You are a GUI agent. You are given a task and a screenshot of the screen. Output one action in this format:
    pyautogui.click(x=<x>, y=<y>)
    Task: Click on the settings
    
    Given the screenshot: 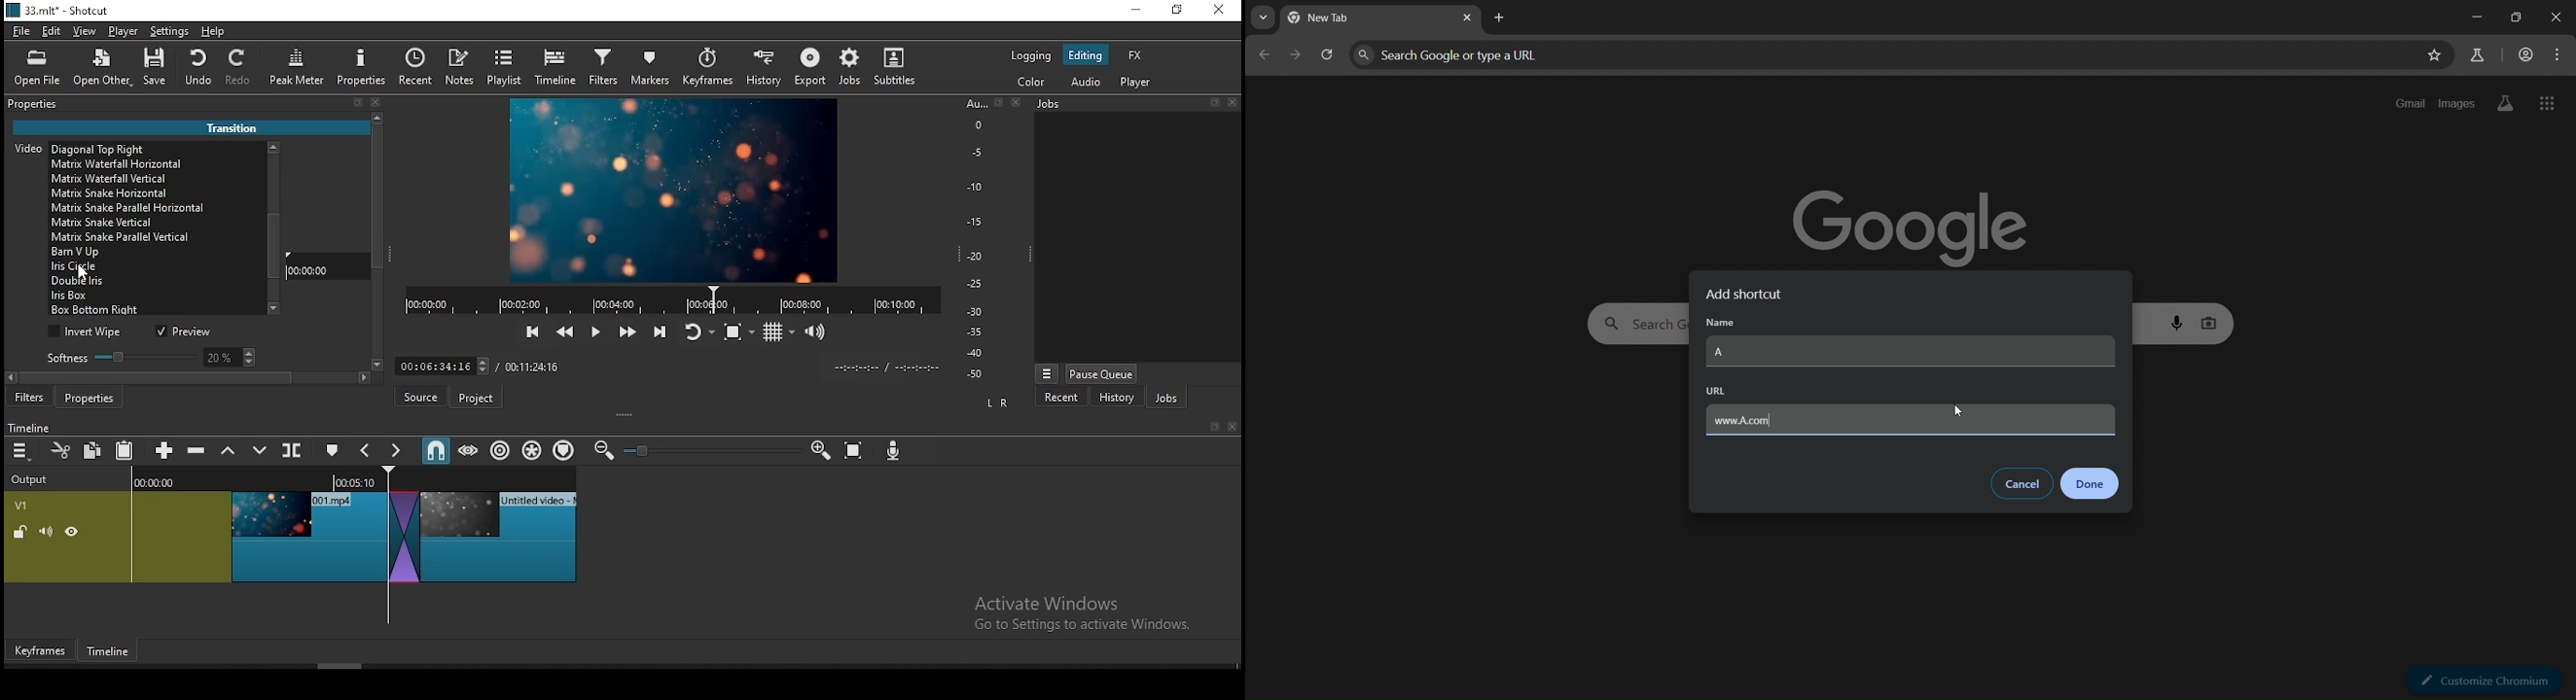 What is the action you would take?
    pyautogui.click(x=170, y=34)
    